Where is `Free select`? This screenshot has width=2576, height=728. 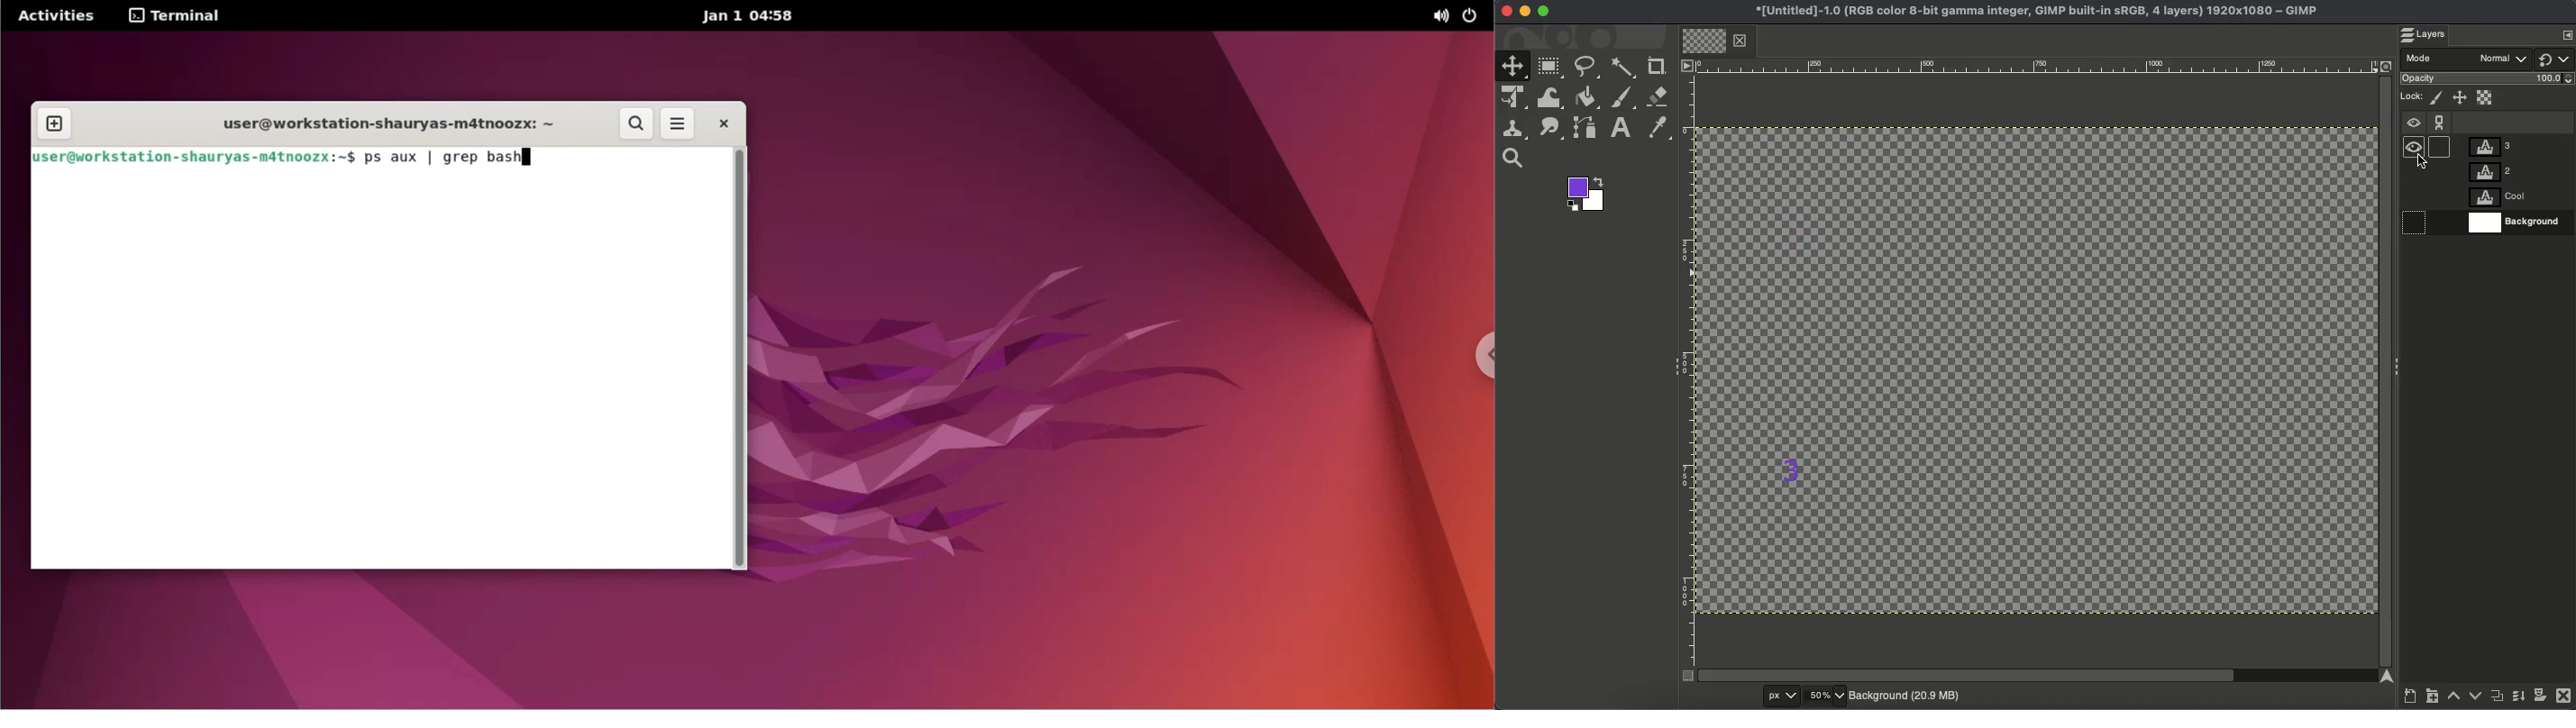 Free select is located at coordinates (1590, 67).